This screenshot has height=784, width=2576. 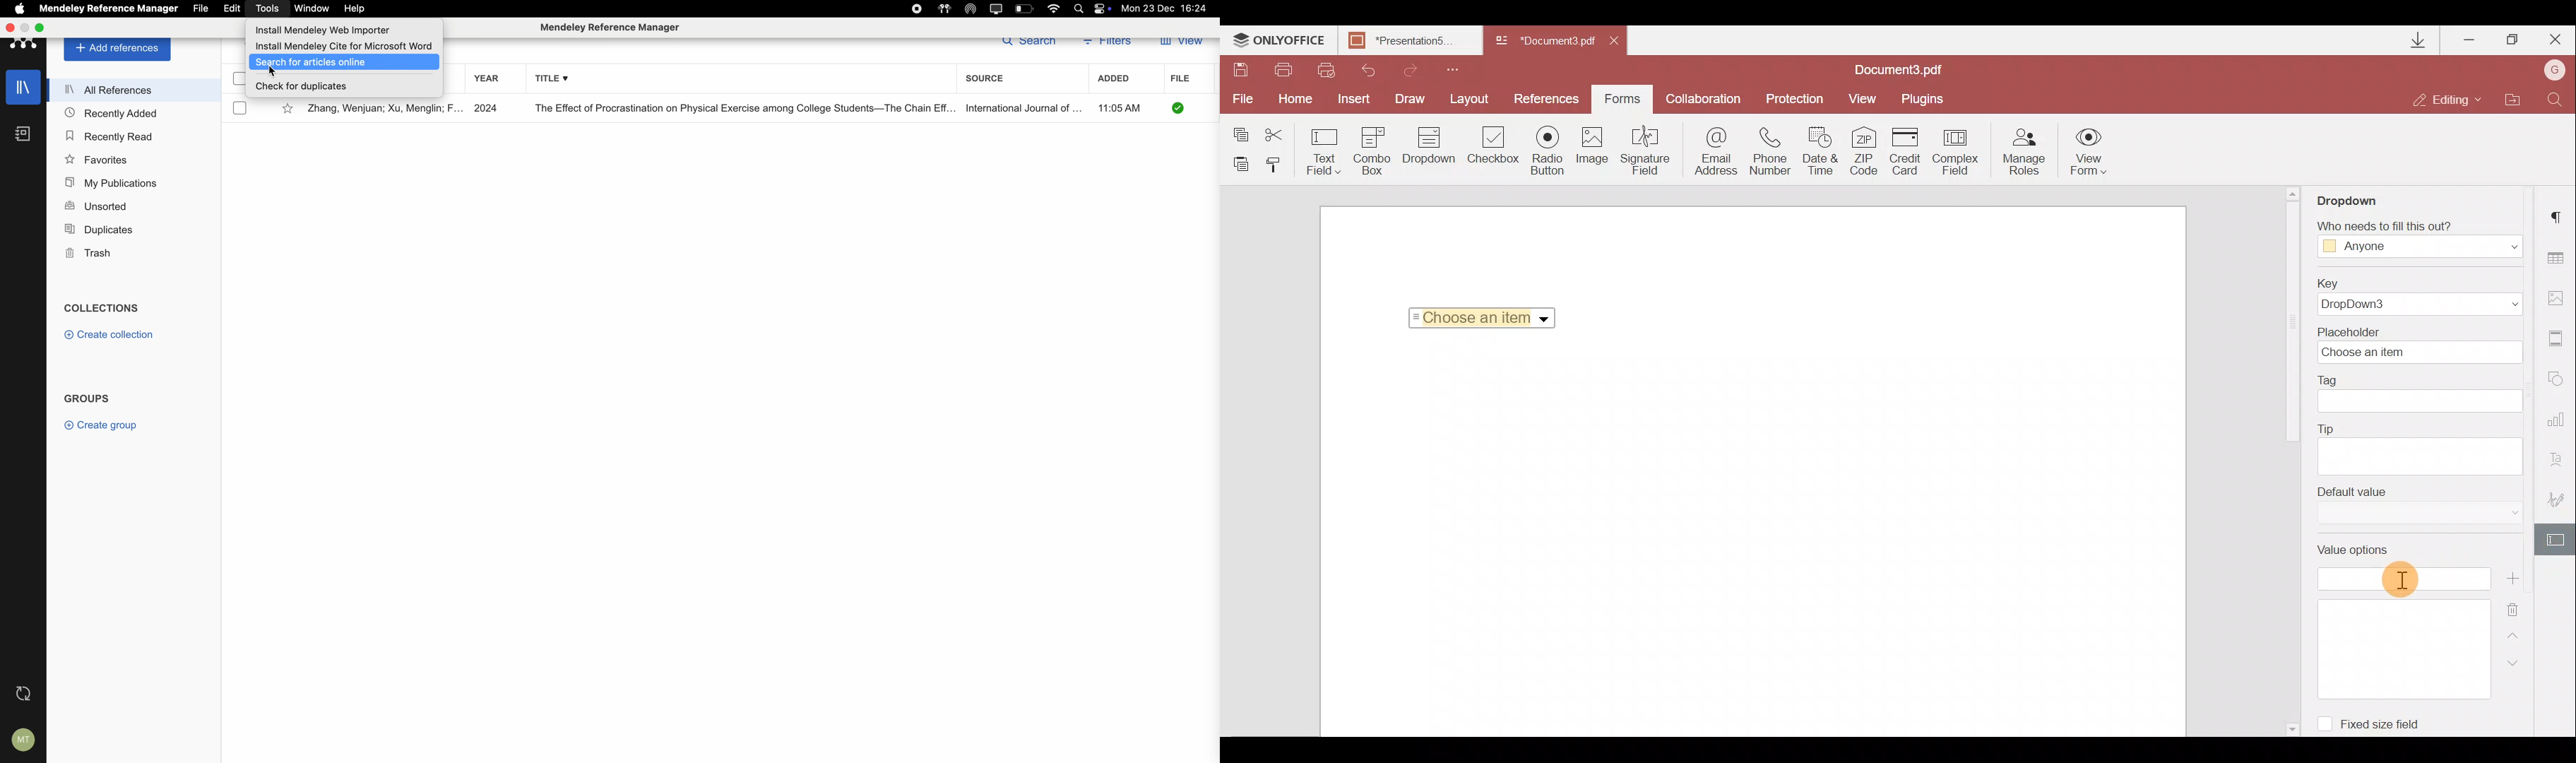 I want to click on Down, so click(x=2510, y=663).